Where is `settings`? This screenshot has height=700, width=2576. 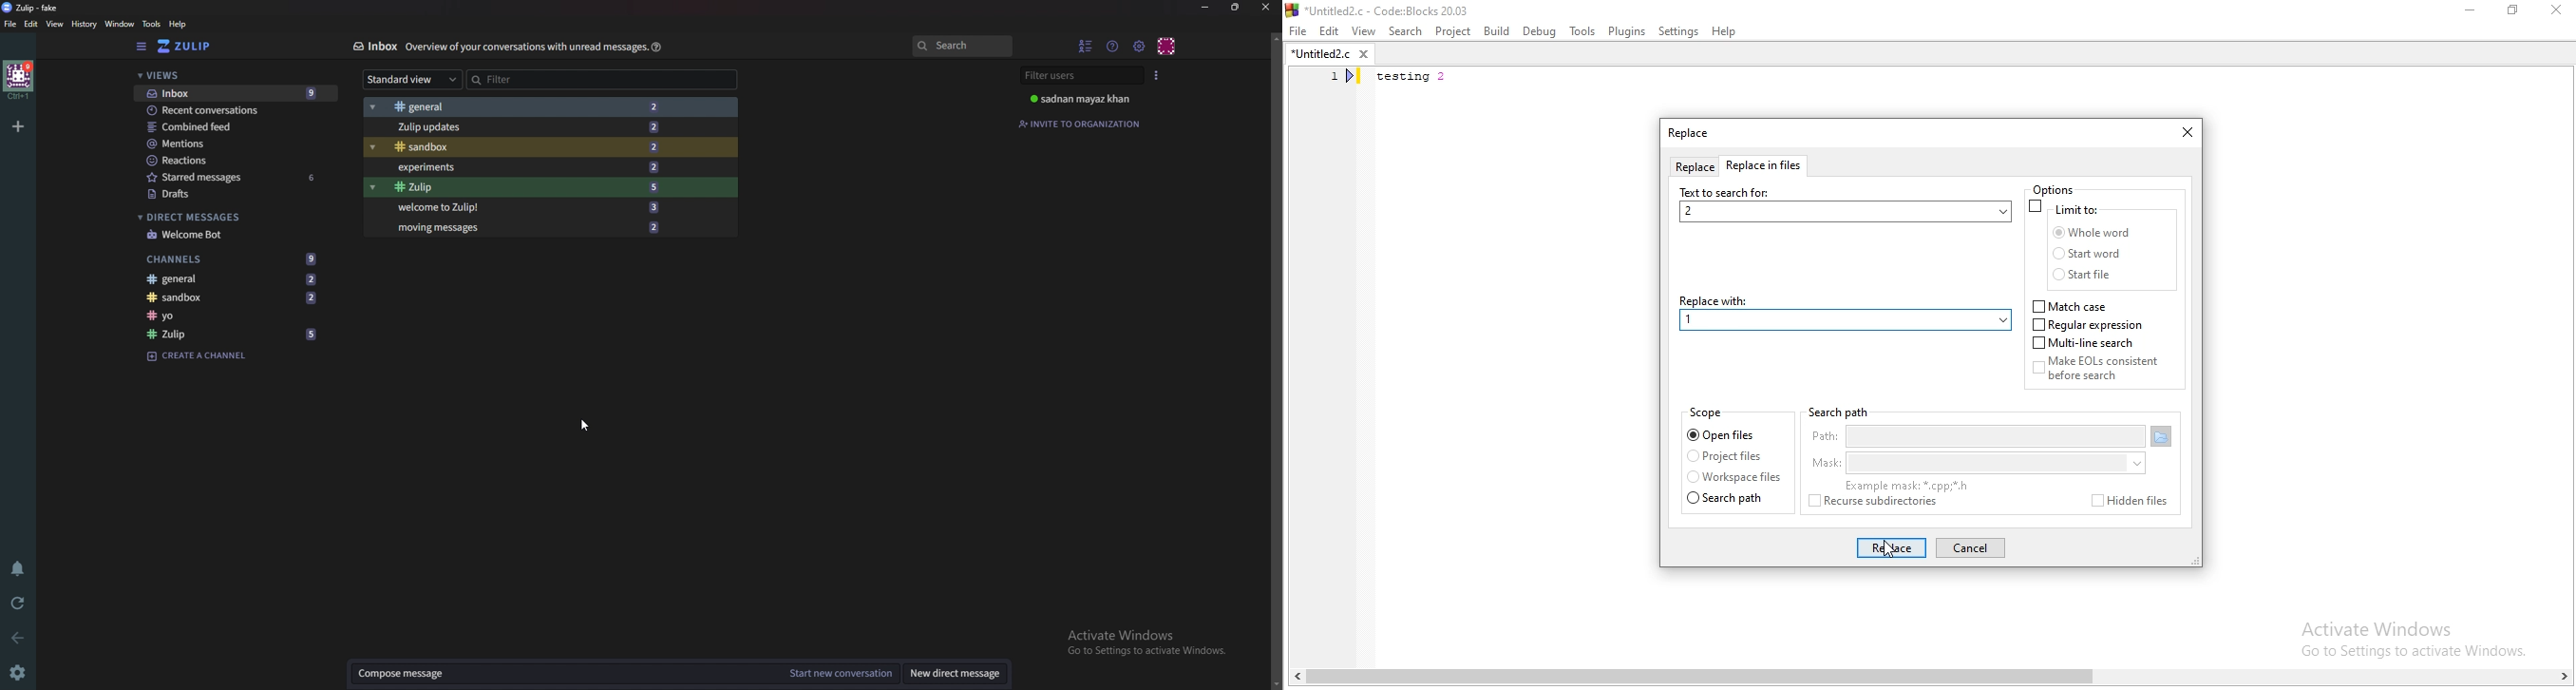 settings is located at coordinates (17, 672).